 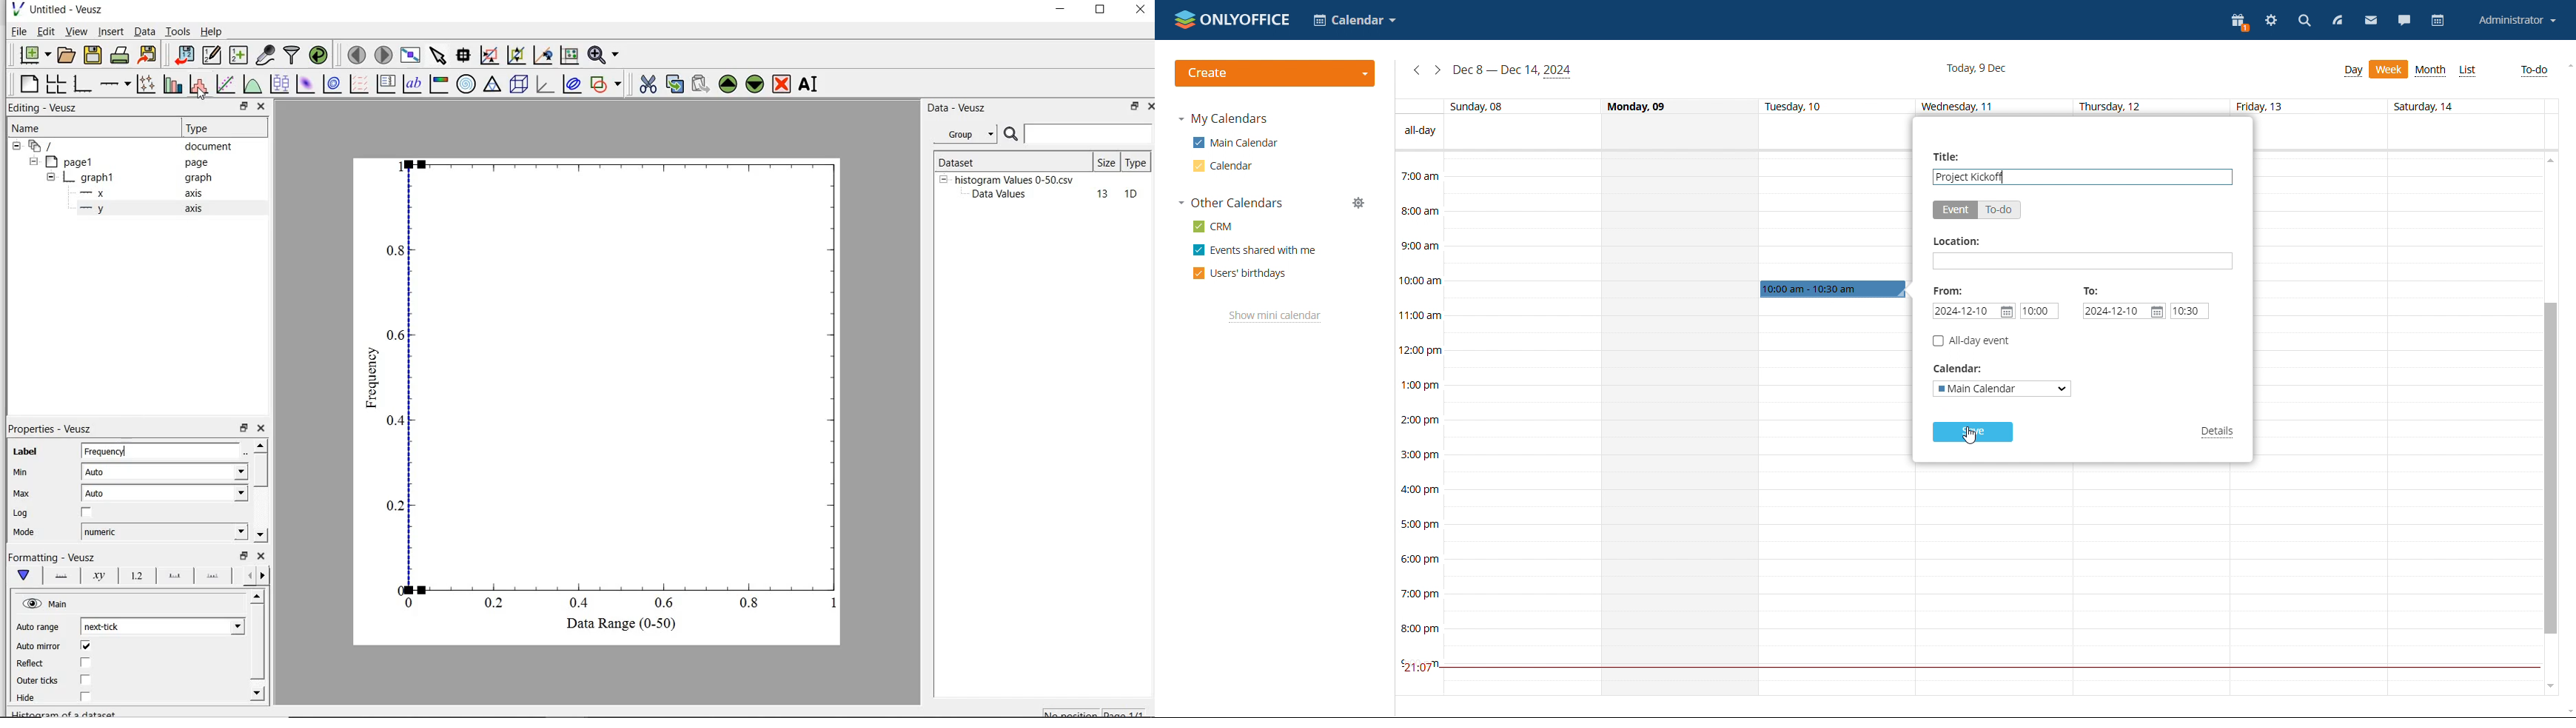 What do you see at coordinates (17, 9) in the screenshot?
I see `veusz logo` at bounding box center [17, 9].